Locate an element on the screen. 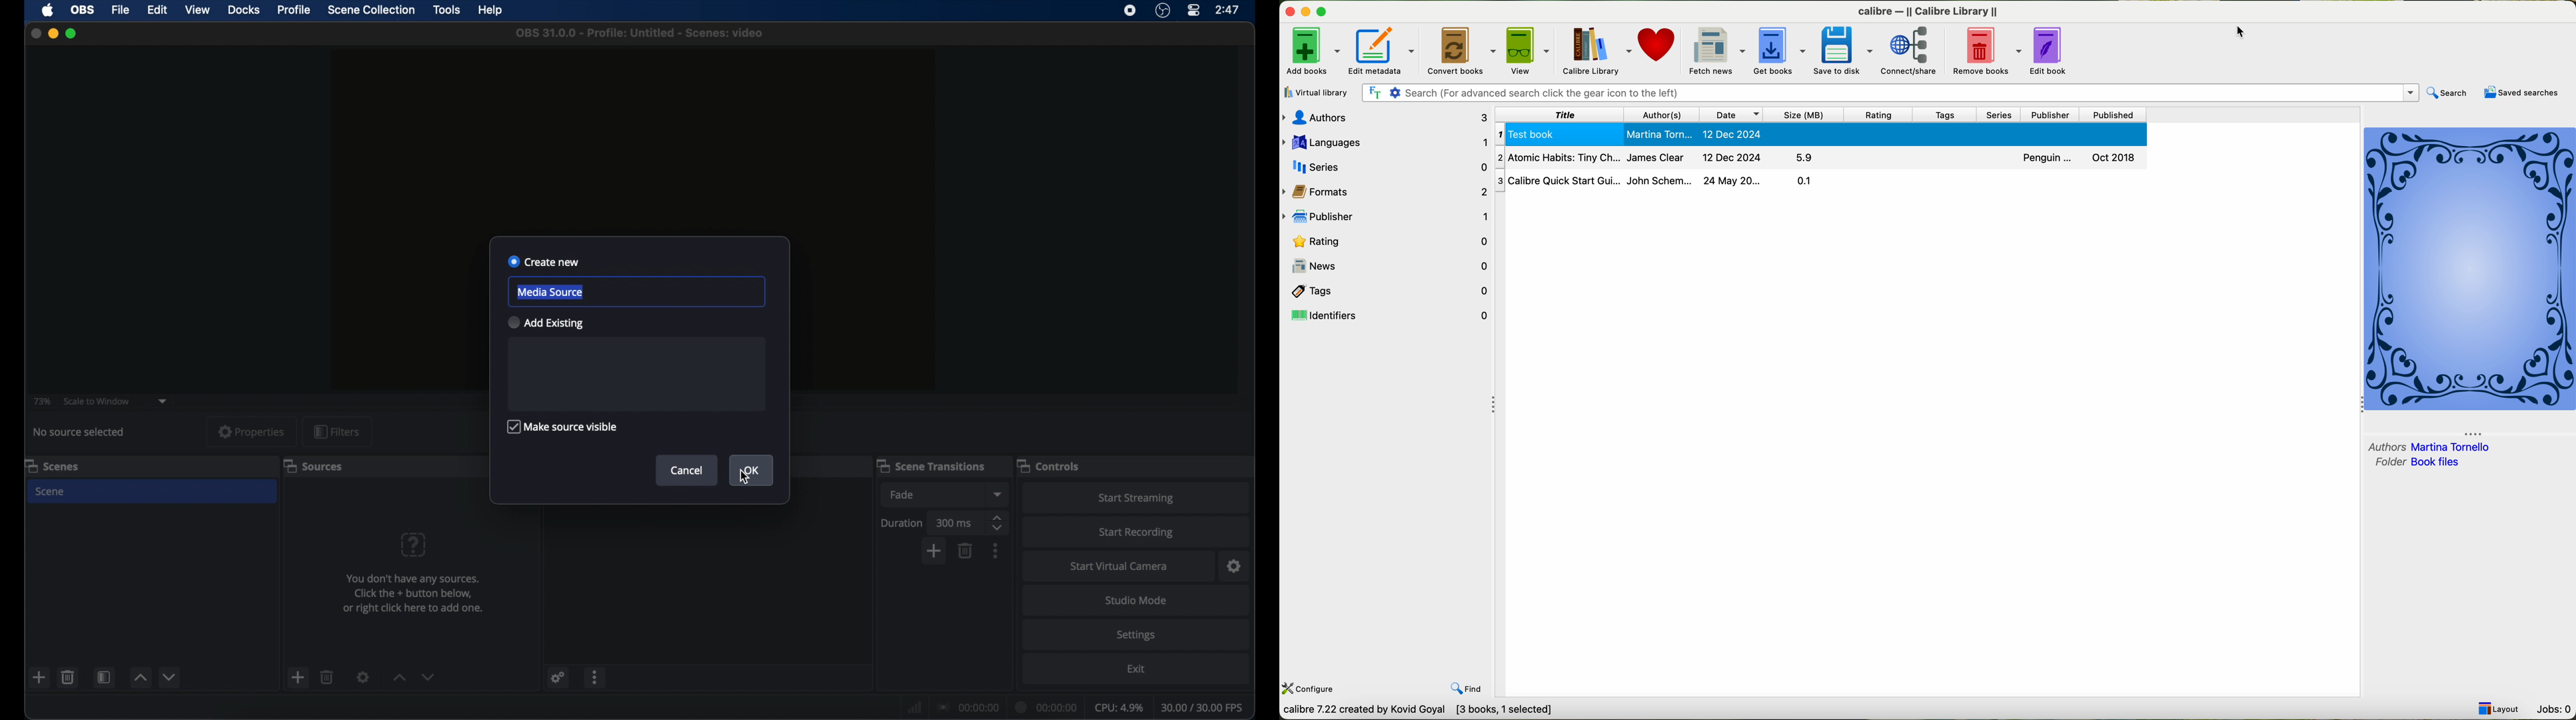  delete is located at coordinates (965, 551).